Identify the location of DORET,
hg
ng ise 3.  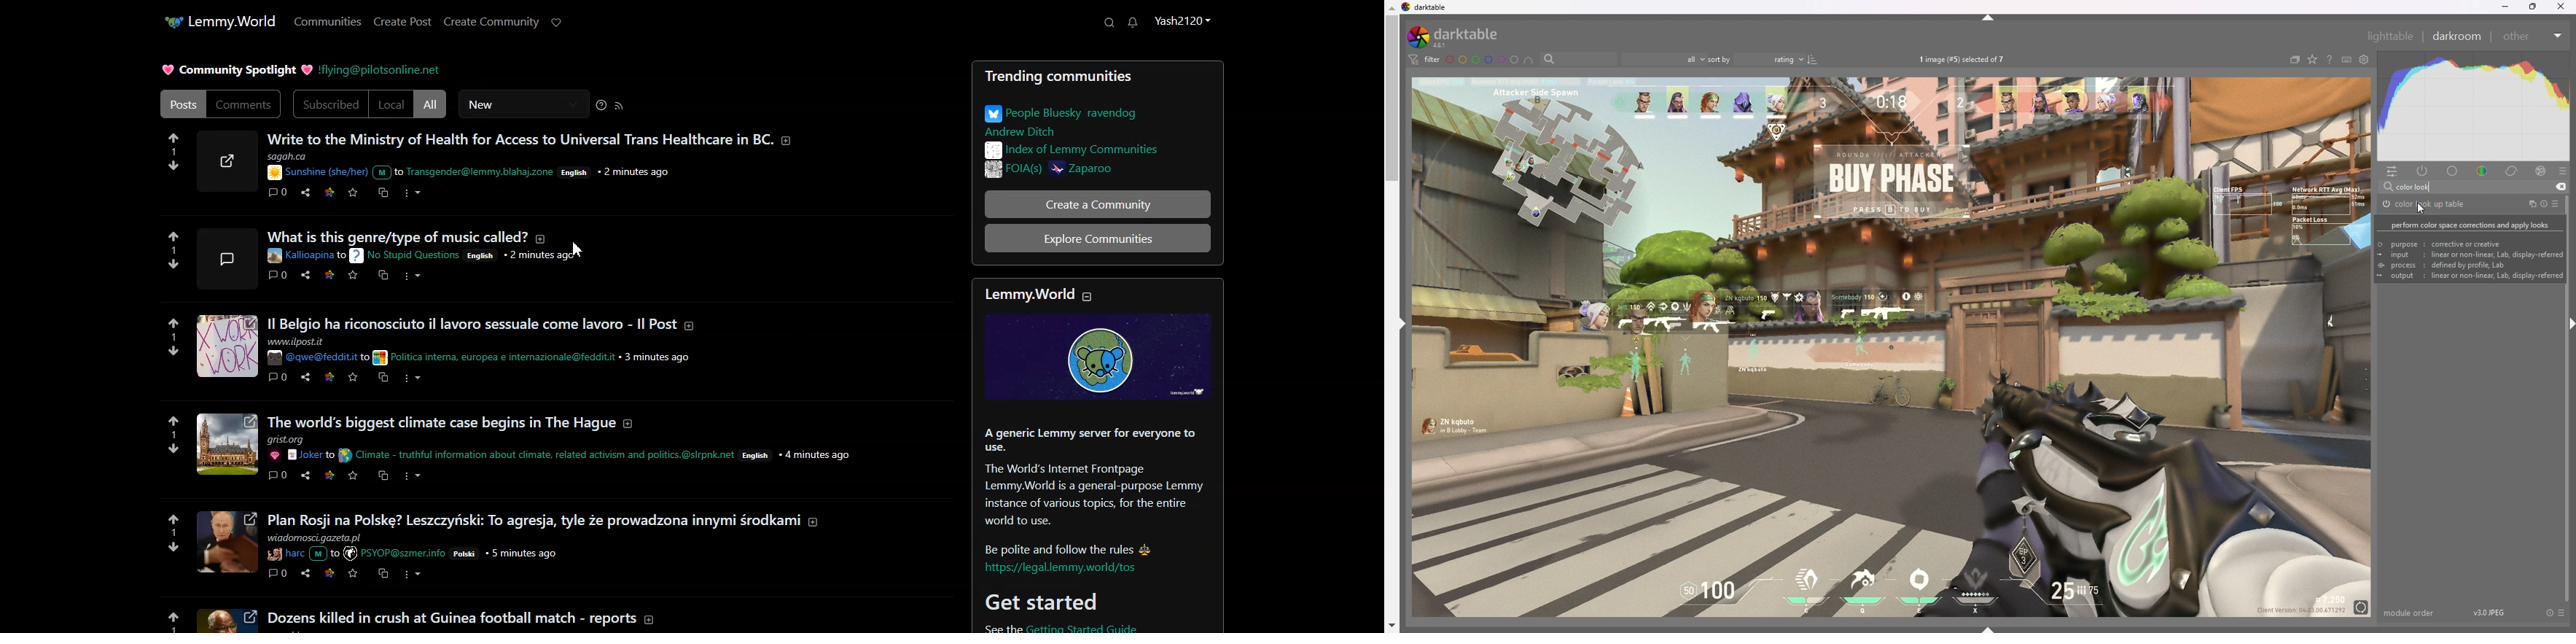
(228, 258).